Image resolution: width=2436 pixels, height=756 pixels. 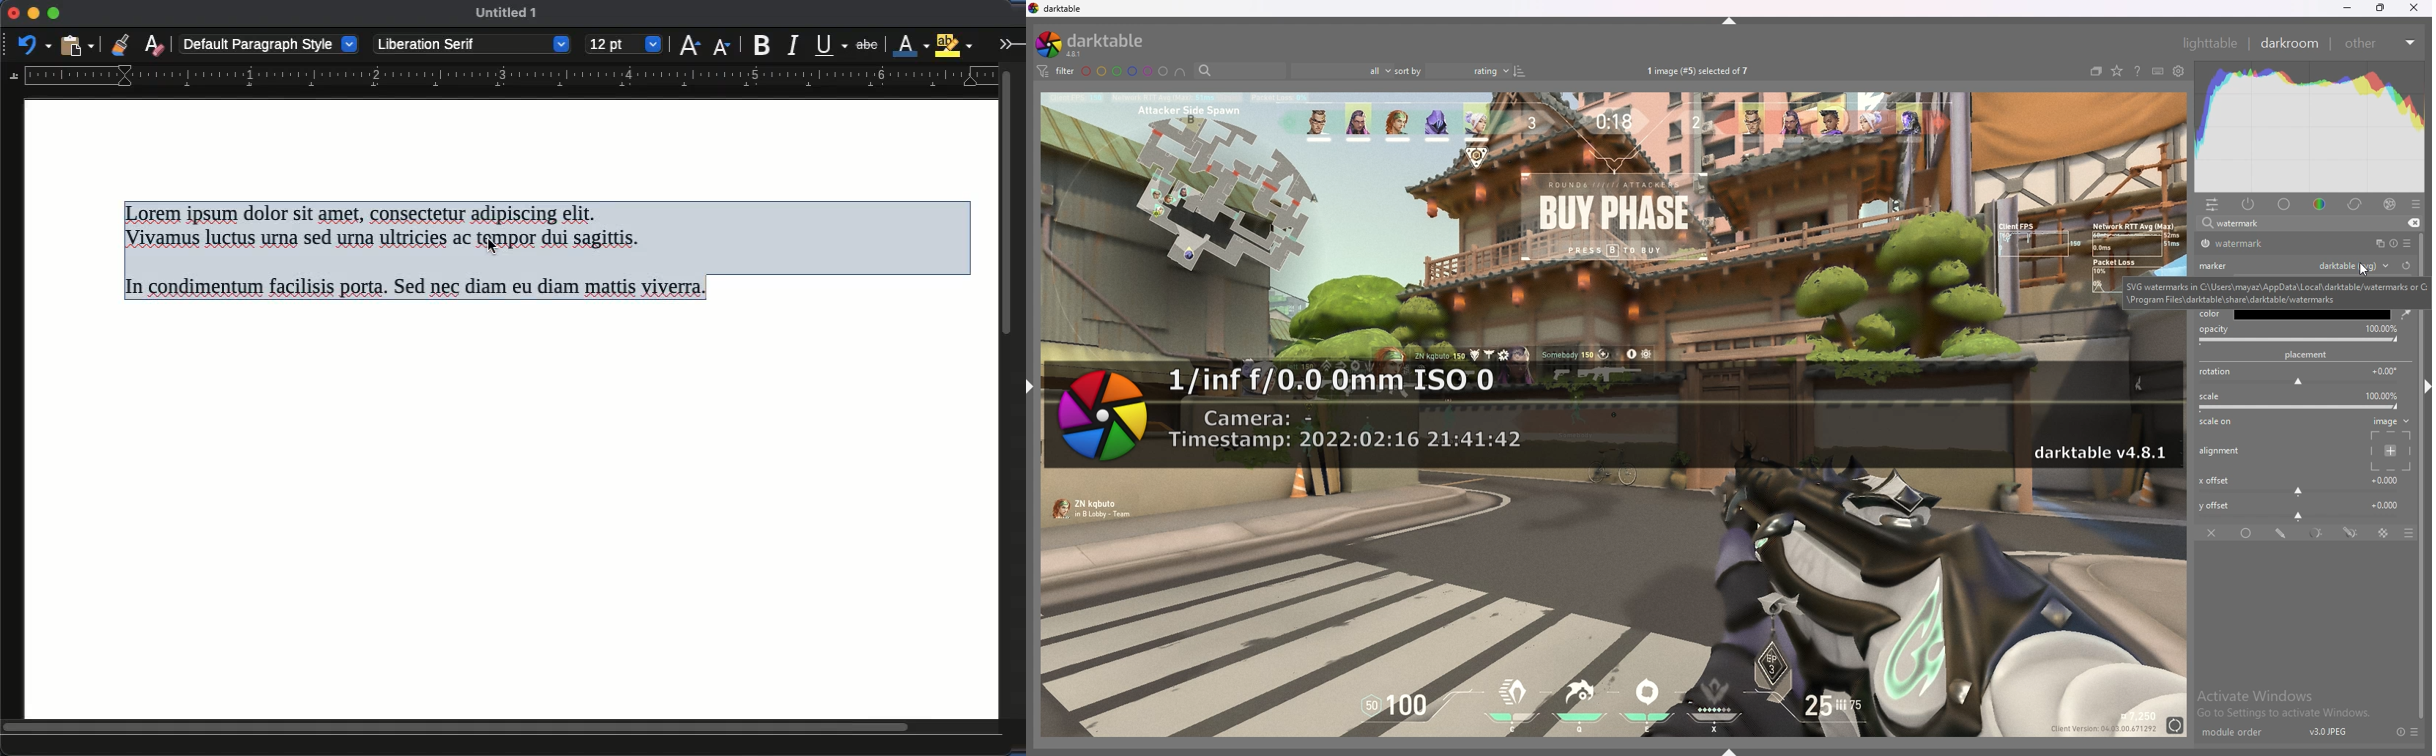 What do you see at coordinates (2408, 243) in the screenshot?
I see `presets` at bounding box center [2408, 243].